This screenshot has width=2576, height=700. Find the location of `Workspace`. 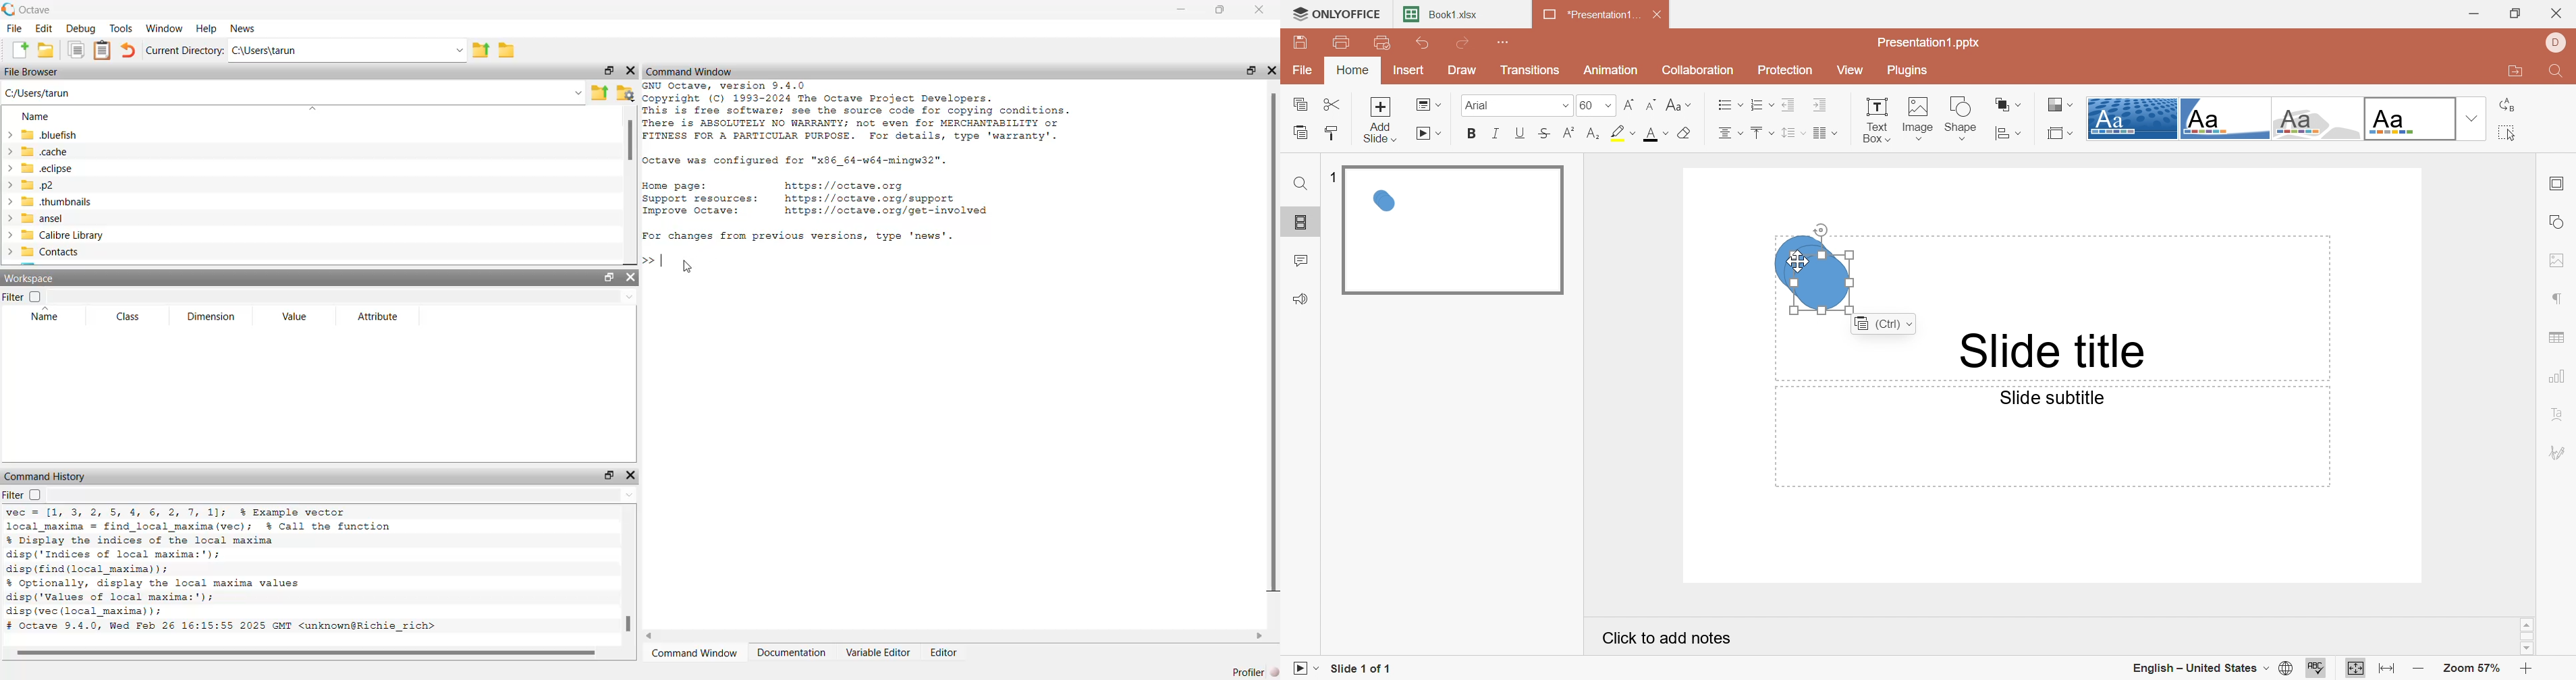

Workspace is located at coordinates (33, 278).